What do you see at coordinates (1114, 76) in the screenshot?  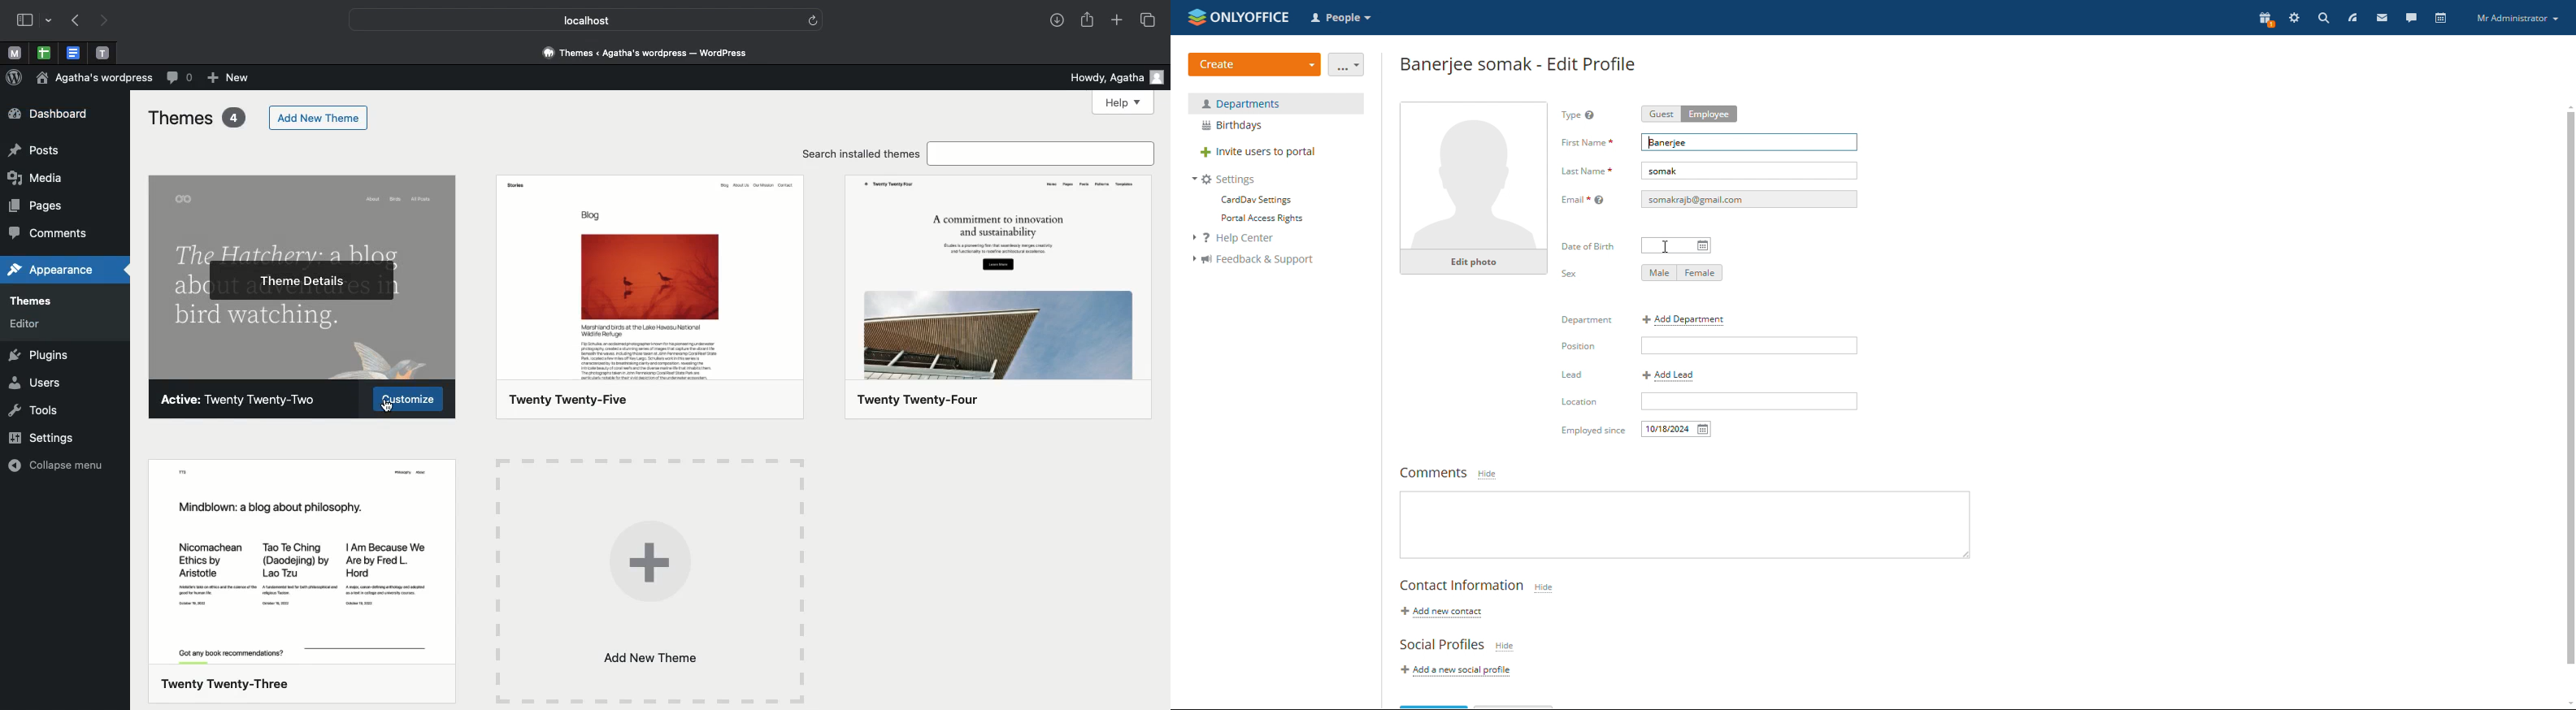 I see `Howdy user` at bounding box center [1114, 76].